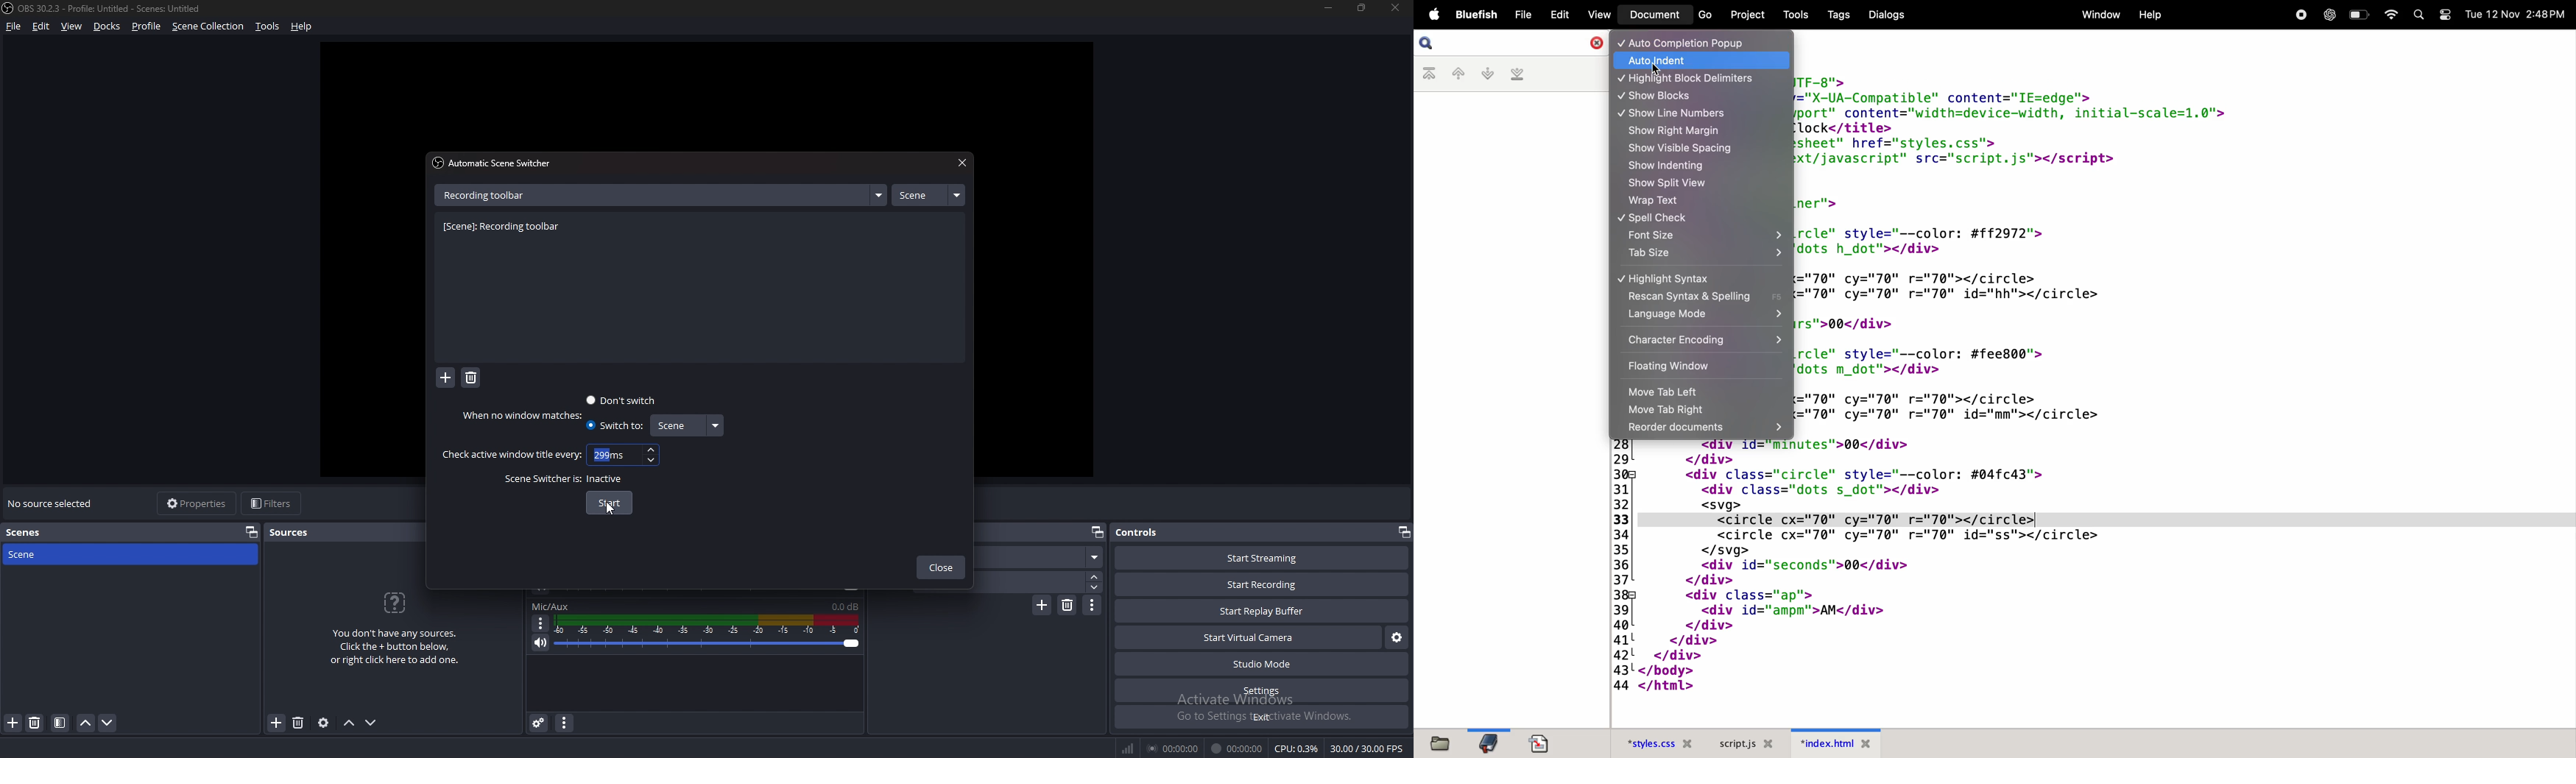  What do you see at coordinates (495, 163) in the screenshot?
I see `automatic scene switcher` at bounding box center [495, 163].